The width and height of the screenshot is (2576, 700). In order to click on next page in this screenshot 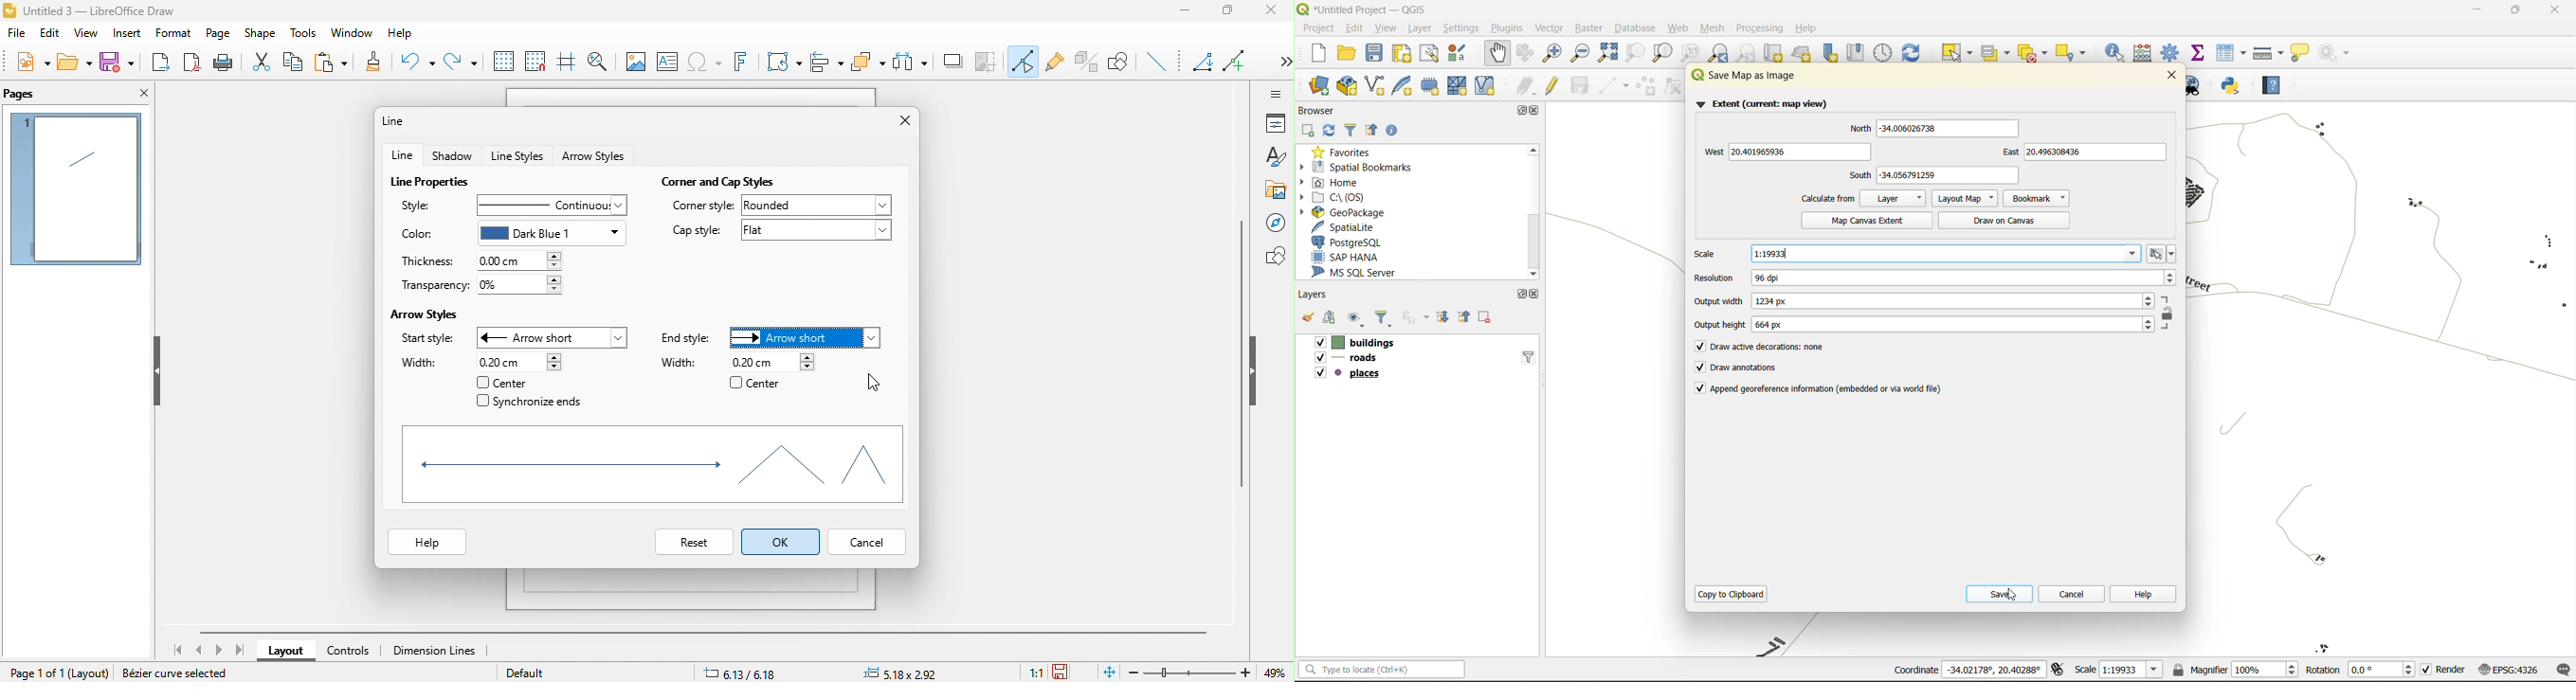, I will do `click(219, 651)`.